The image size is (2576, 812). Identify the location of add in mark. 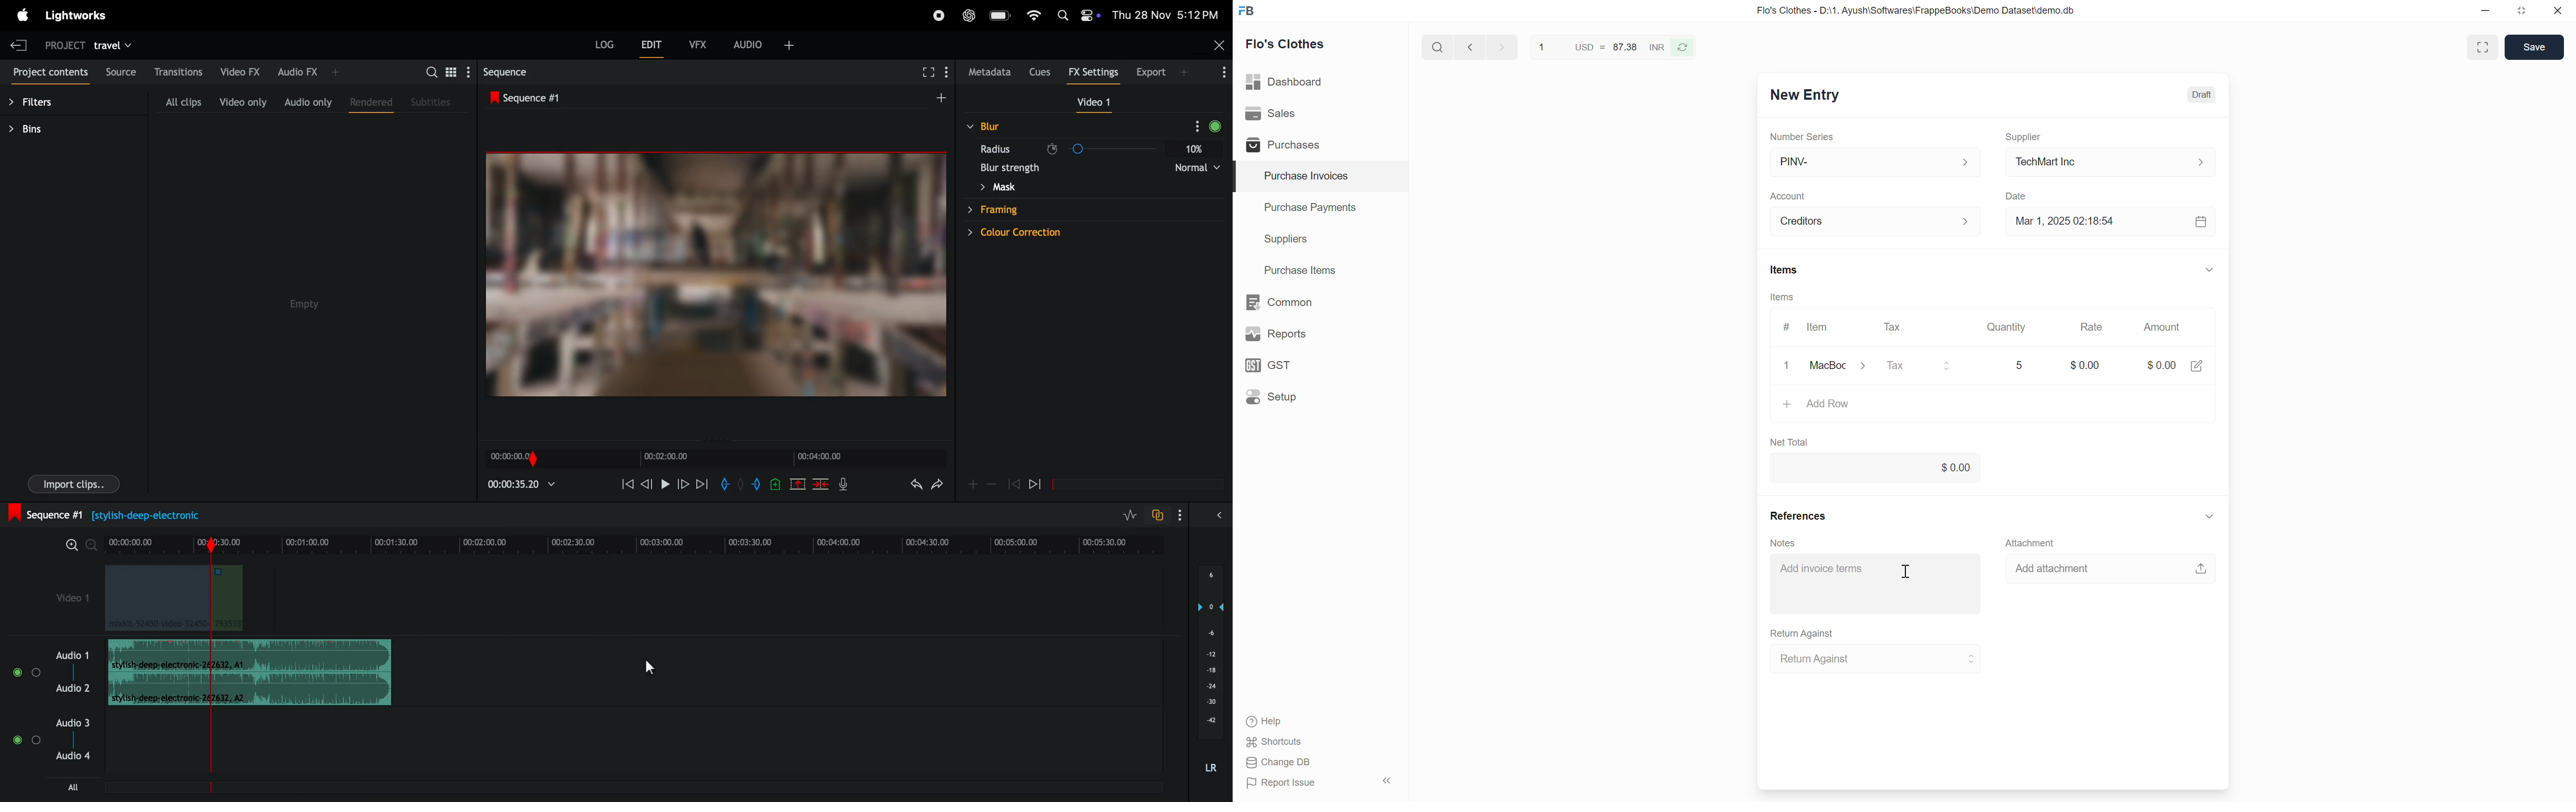
(727, 484).